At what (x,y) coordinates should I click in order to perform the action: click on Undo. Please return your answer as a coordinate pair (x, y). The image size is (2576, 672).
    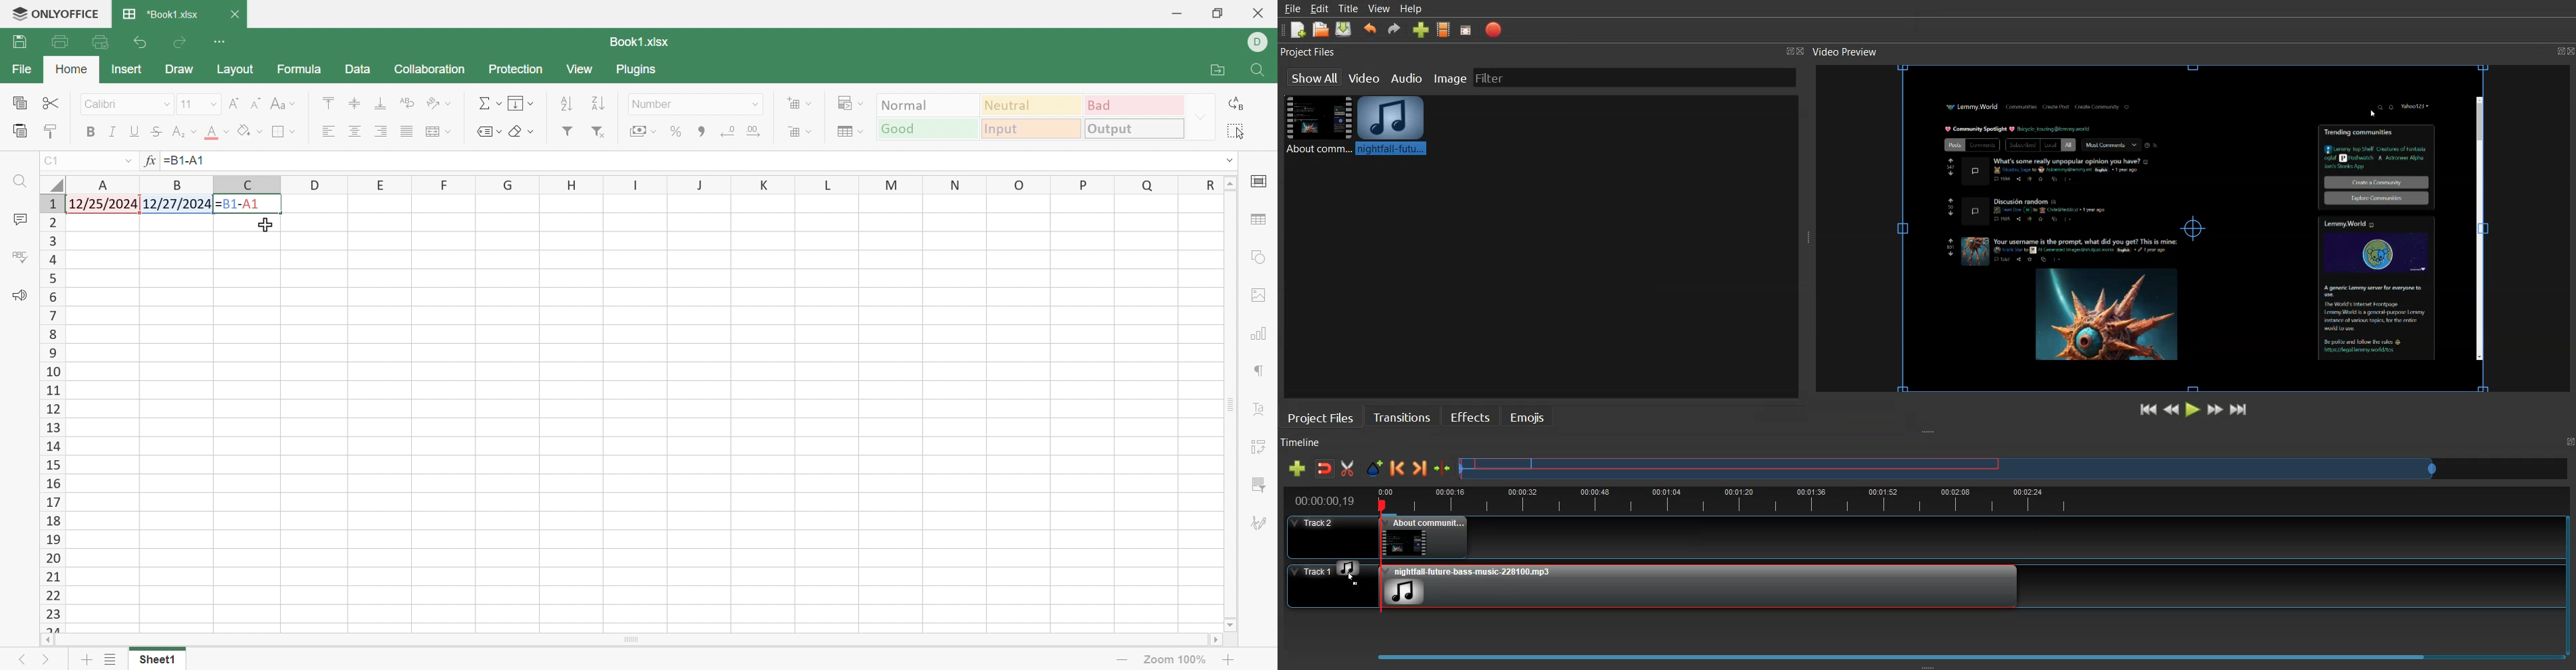
    Looking at the image, I should click on (1370, 29).